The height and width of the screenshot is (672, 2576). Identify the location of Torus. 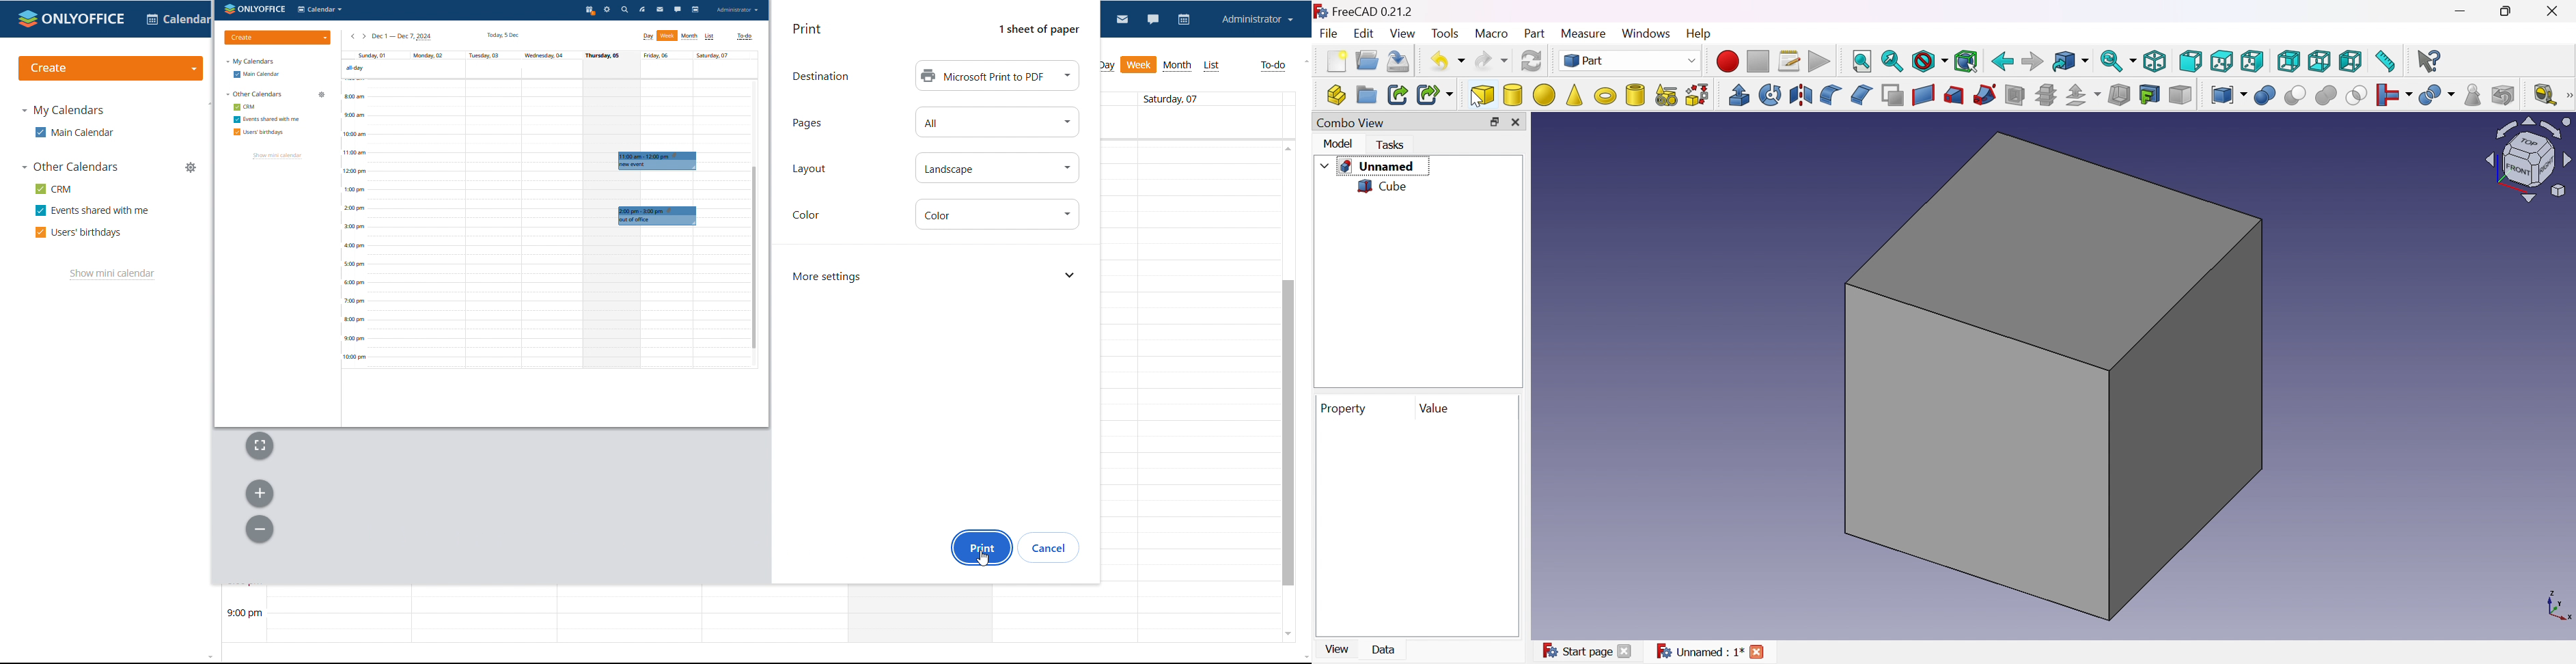
(1606, 96).